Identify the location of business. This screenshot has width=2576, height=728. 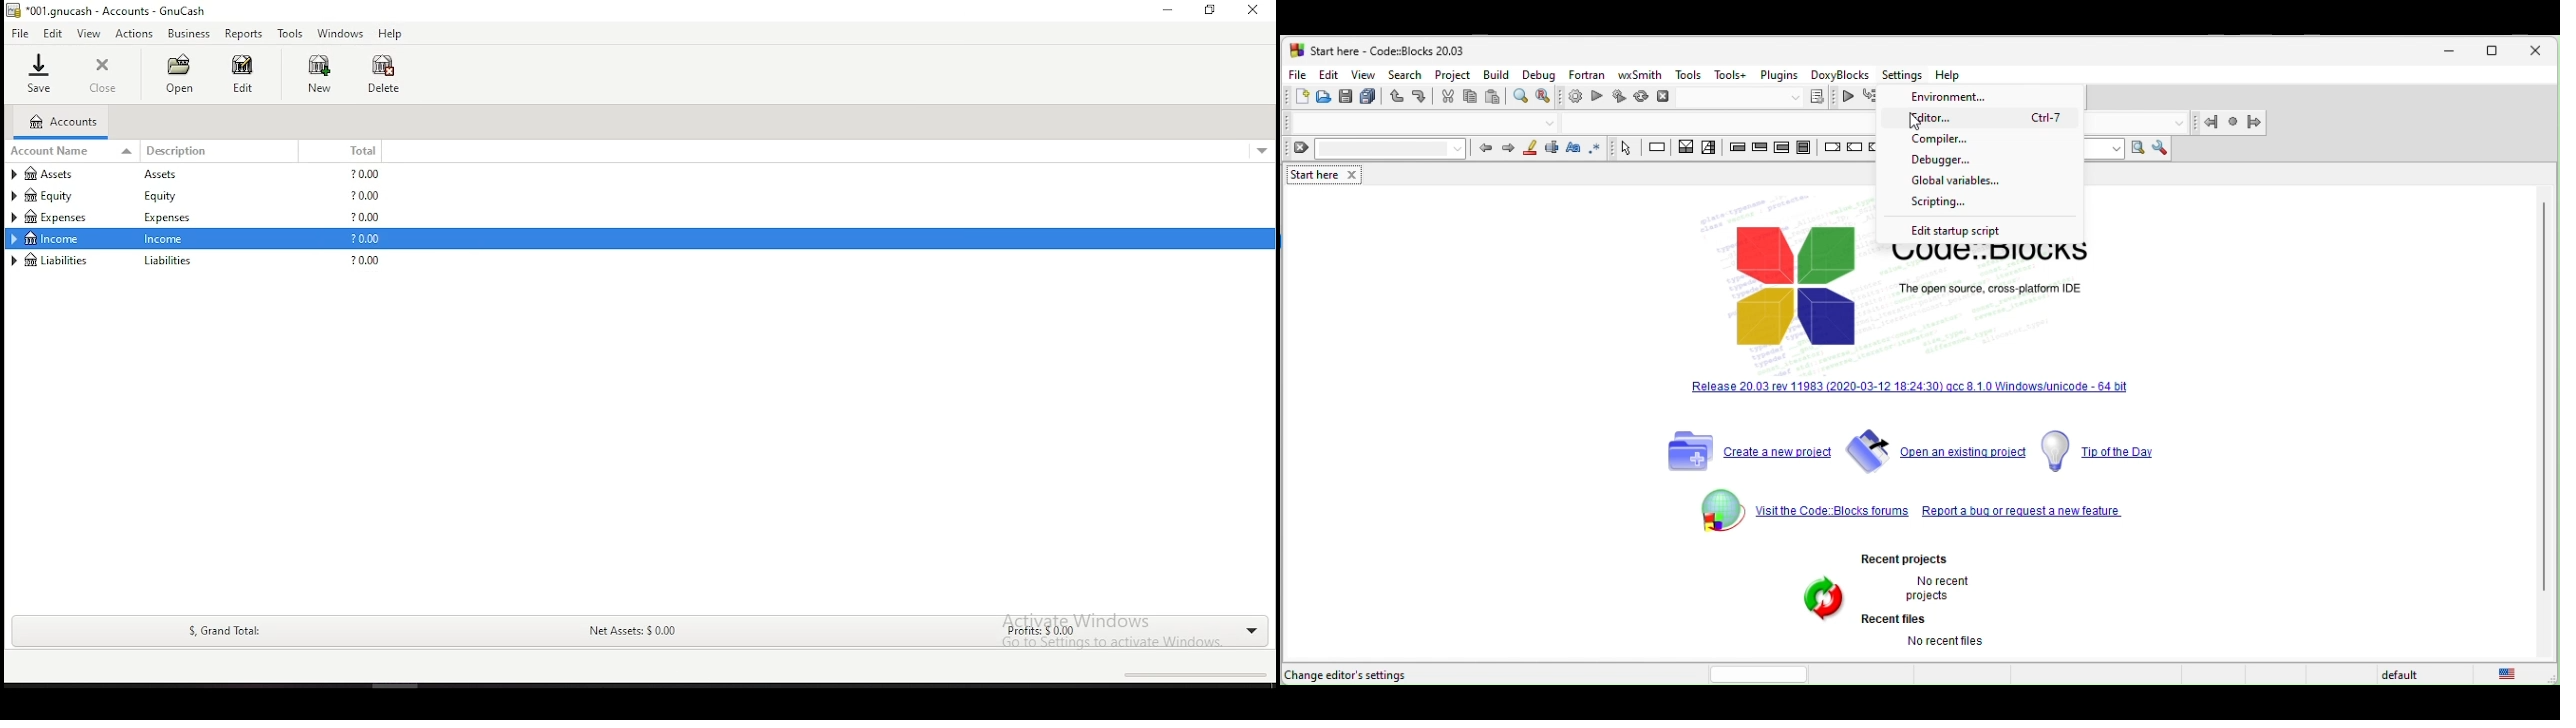
(189, 33).